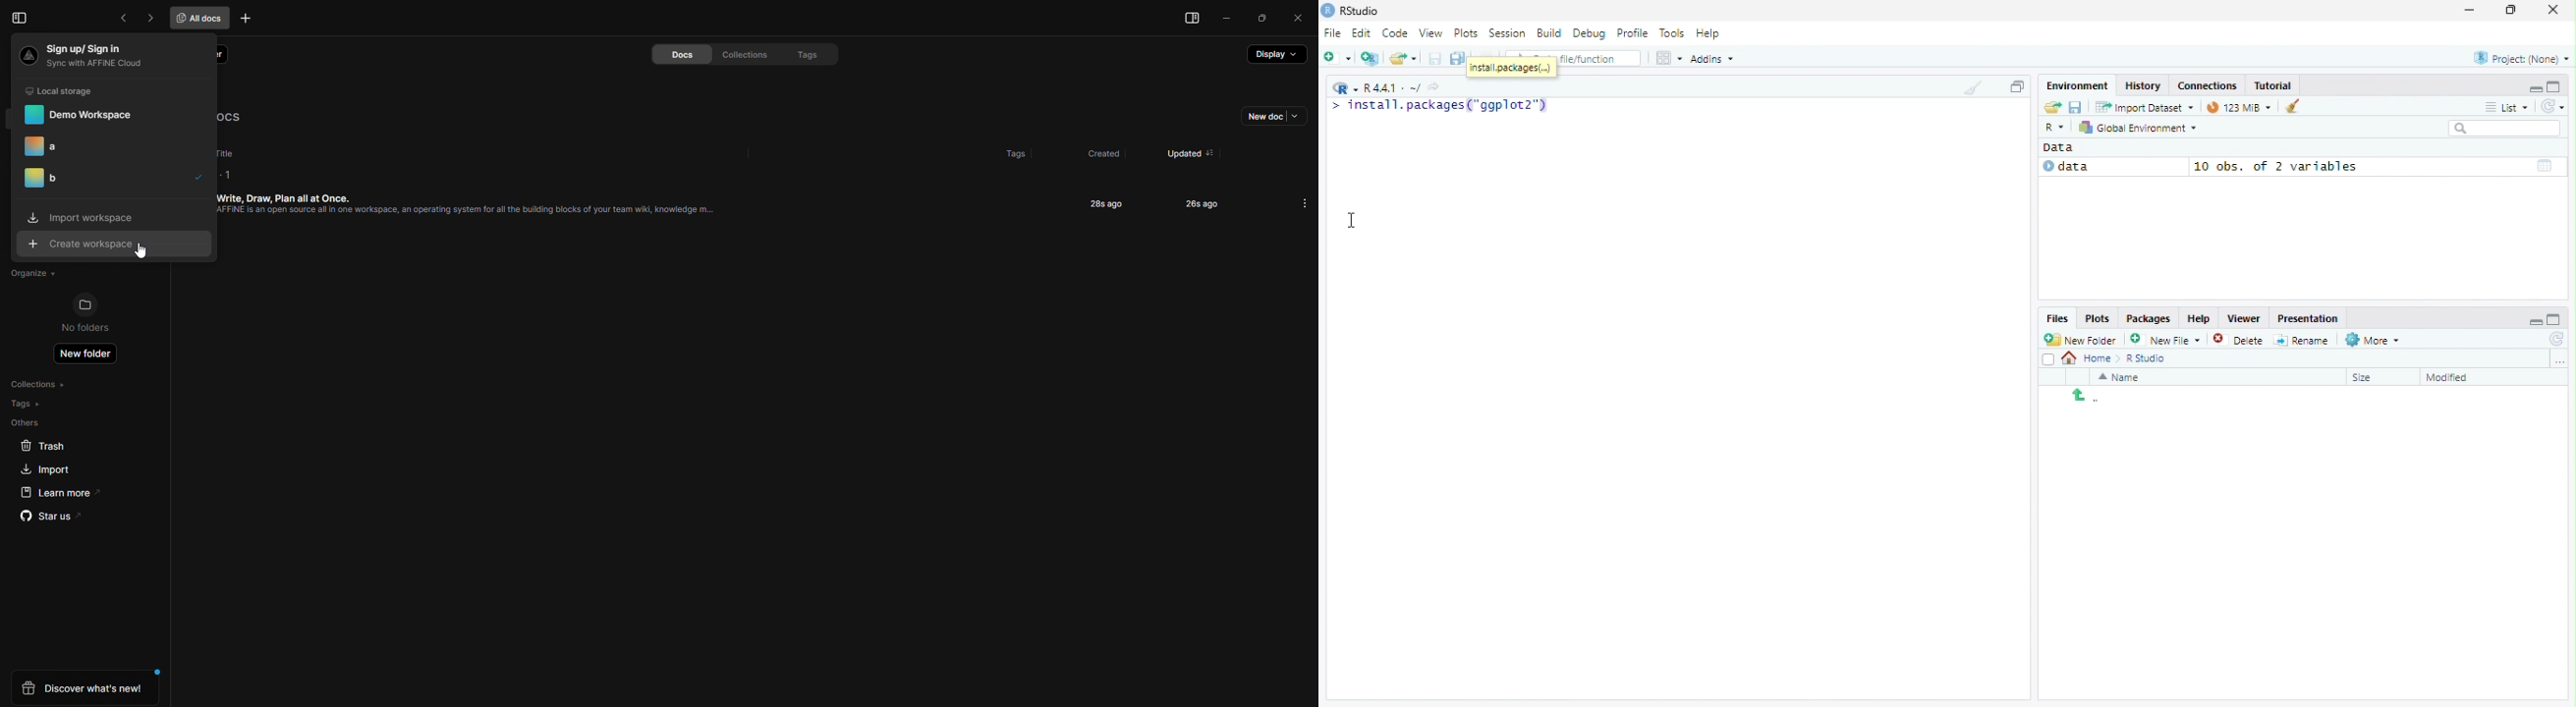 The height and width of the screenshot is (728, 2576). What do you see at coordinates (1338, 58) in the screenshot?
I see `Create a new file` at bounding box center [1338, 58].